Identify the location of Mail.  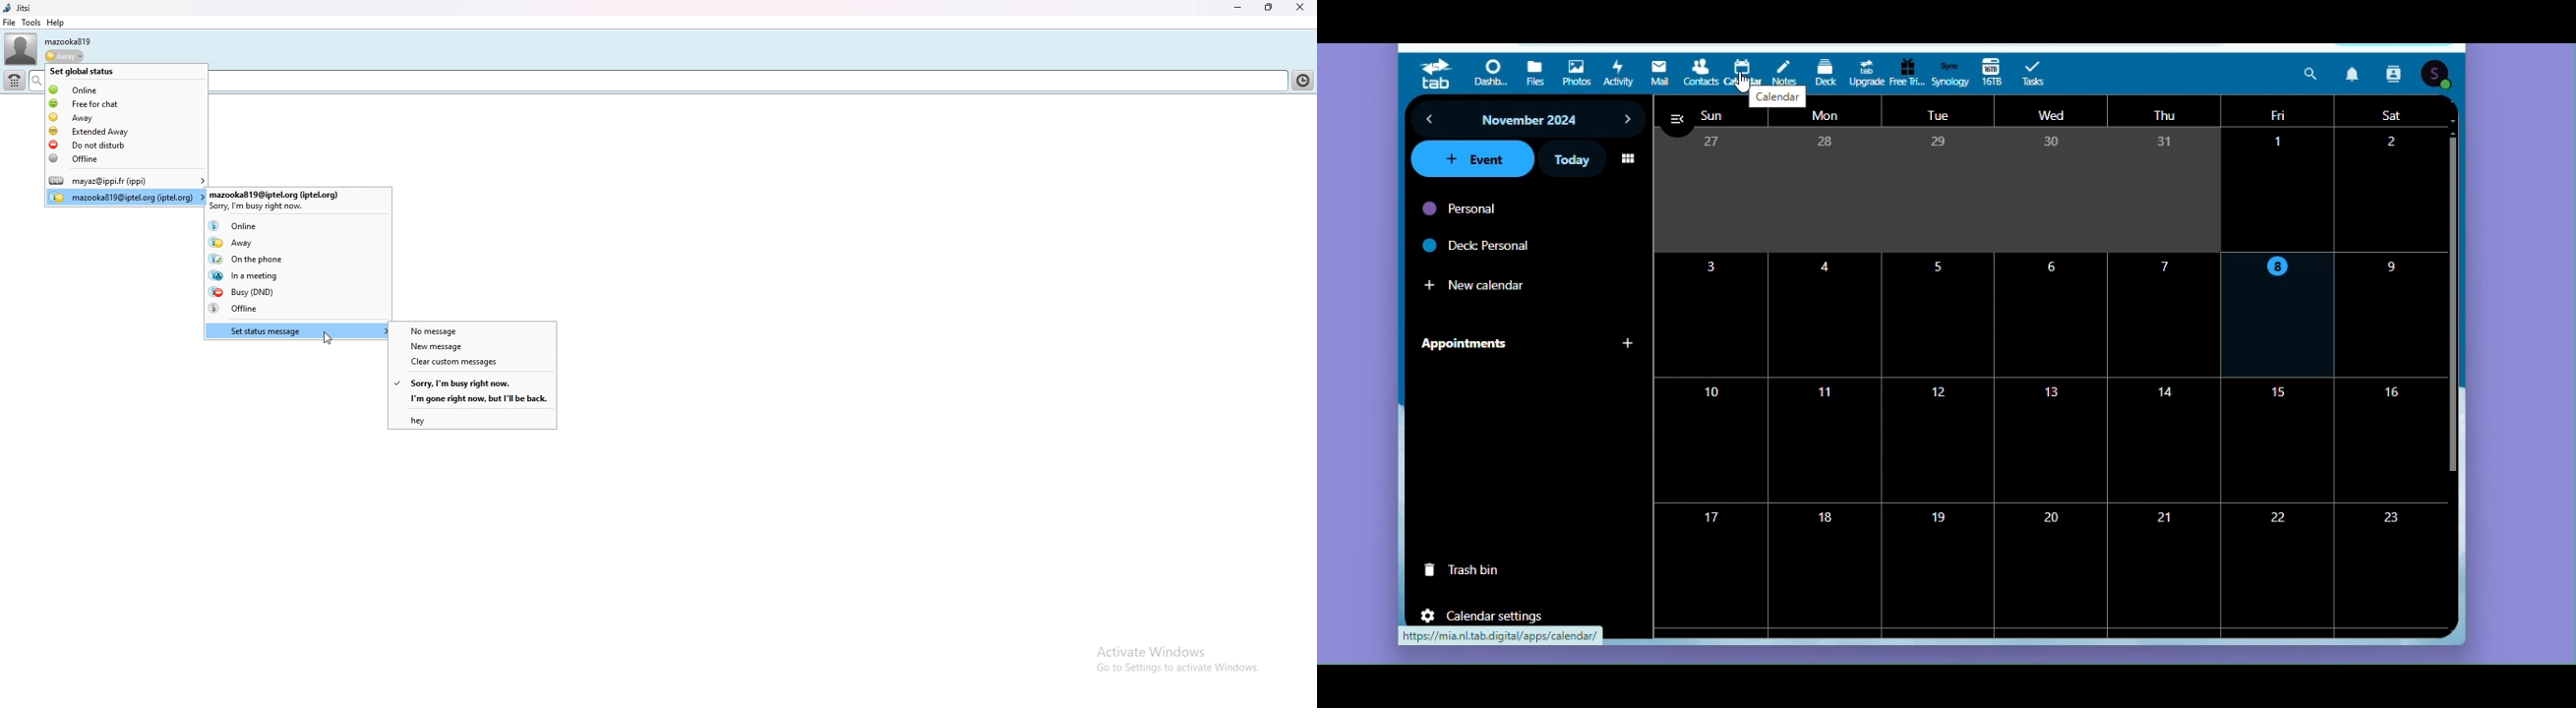
(1661, 74).